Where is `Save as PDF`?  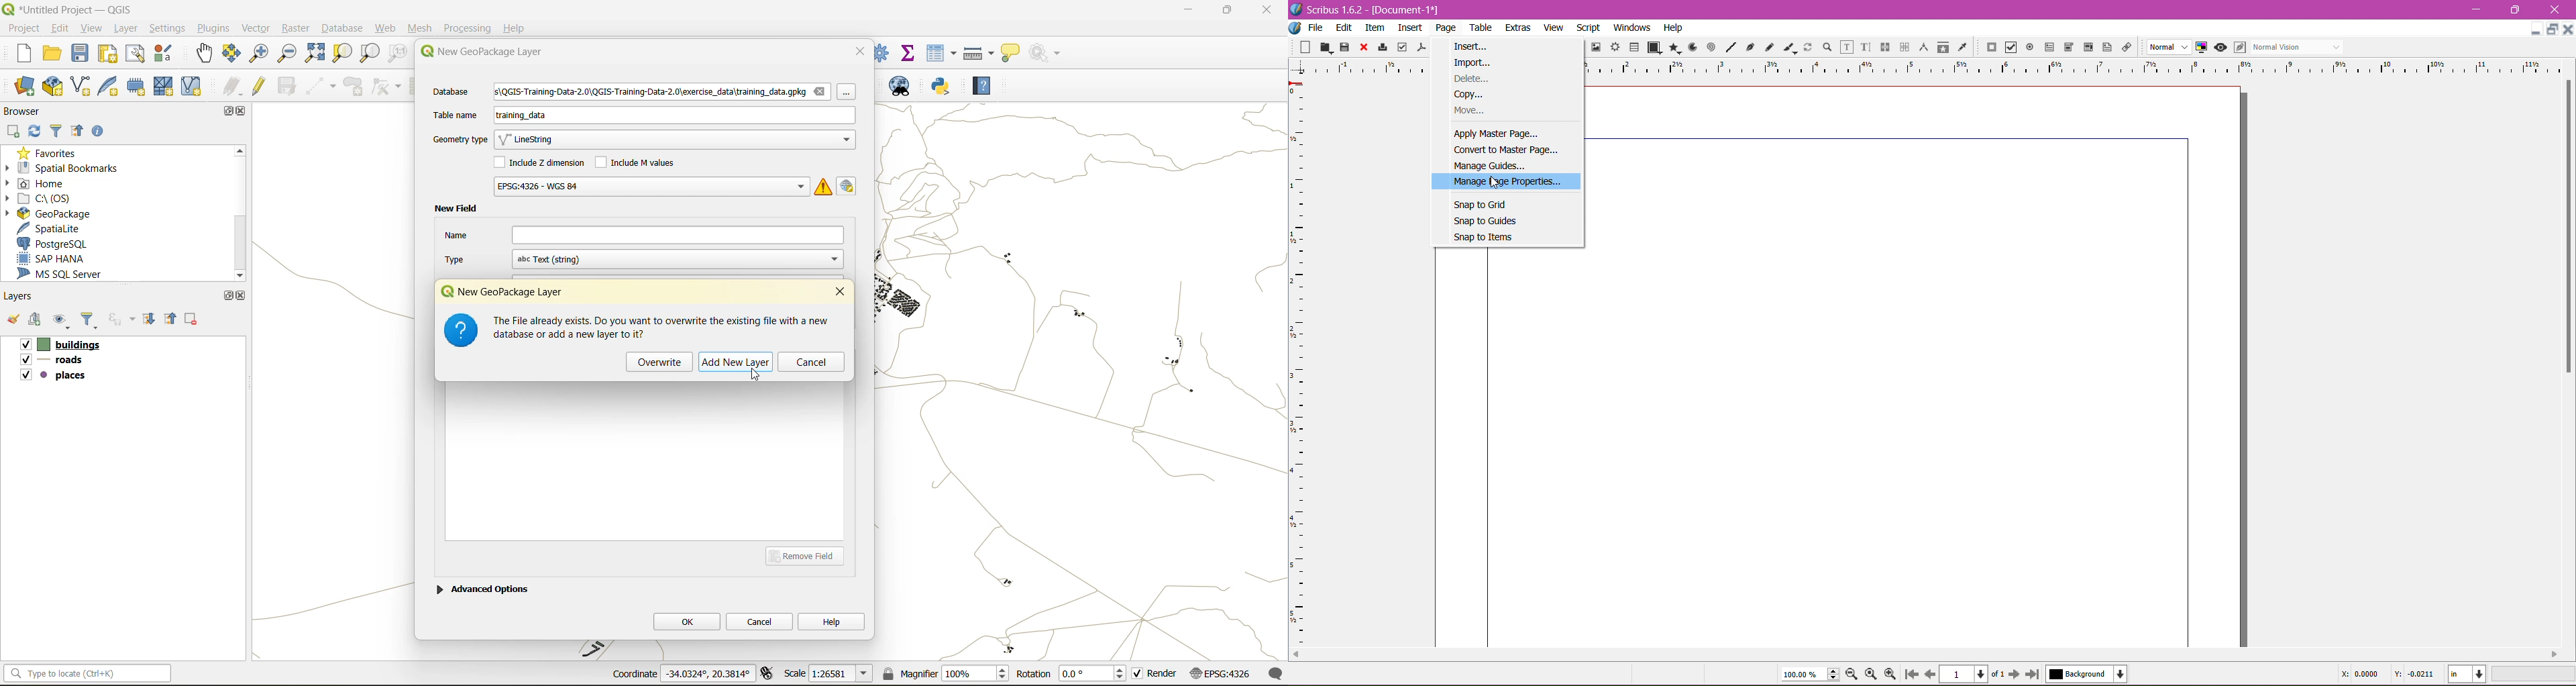 Save as PDF is located at coordinates (1423, 46).